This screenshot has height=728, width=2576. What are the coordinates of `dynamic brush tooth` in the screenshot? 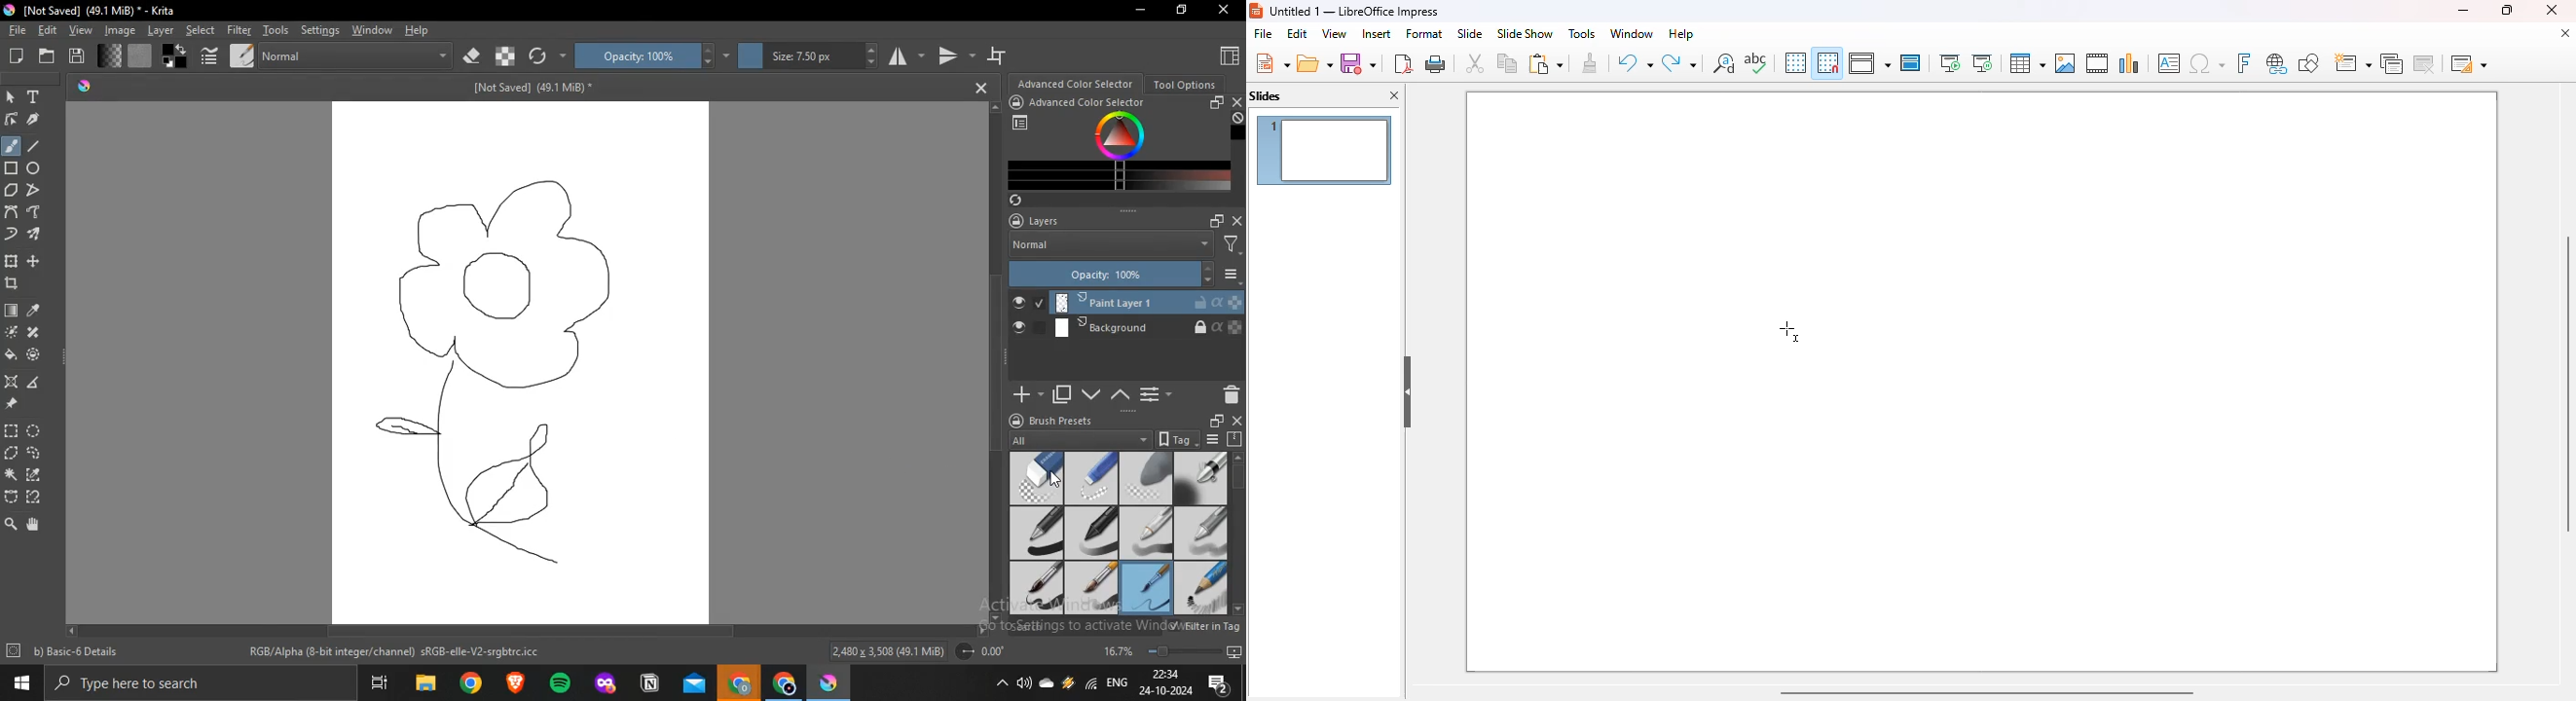 It's located at (12, 235).